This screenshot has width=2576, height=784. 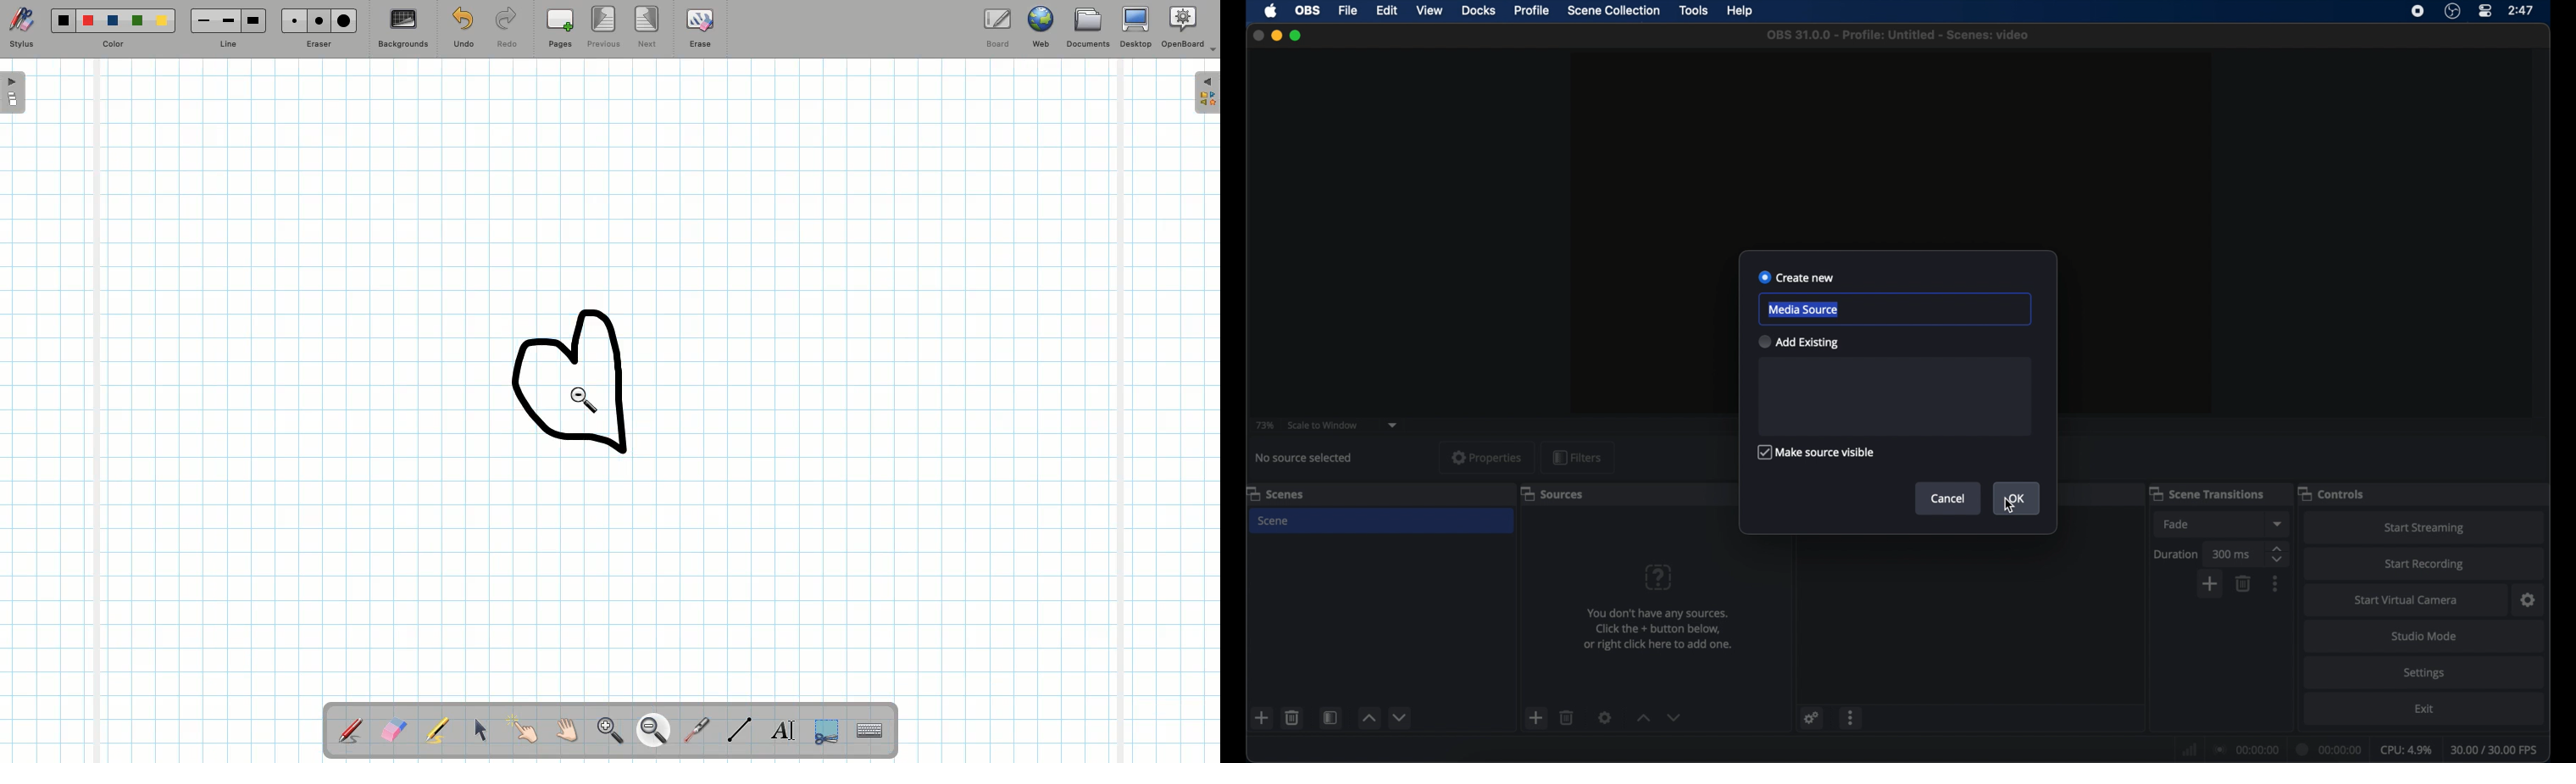 I want to click on start recording, so click(x=2424, y=564).